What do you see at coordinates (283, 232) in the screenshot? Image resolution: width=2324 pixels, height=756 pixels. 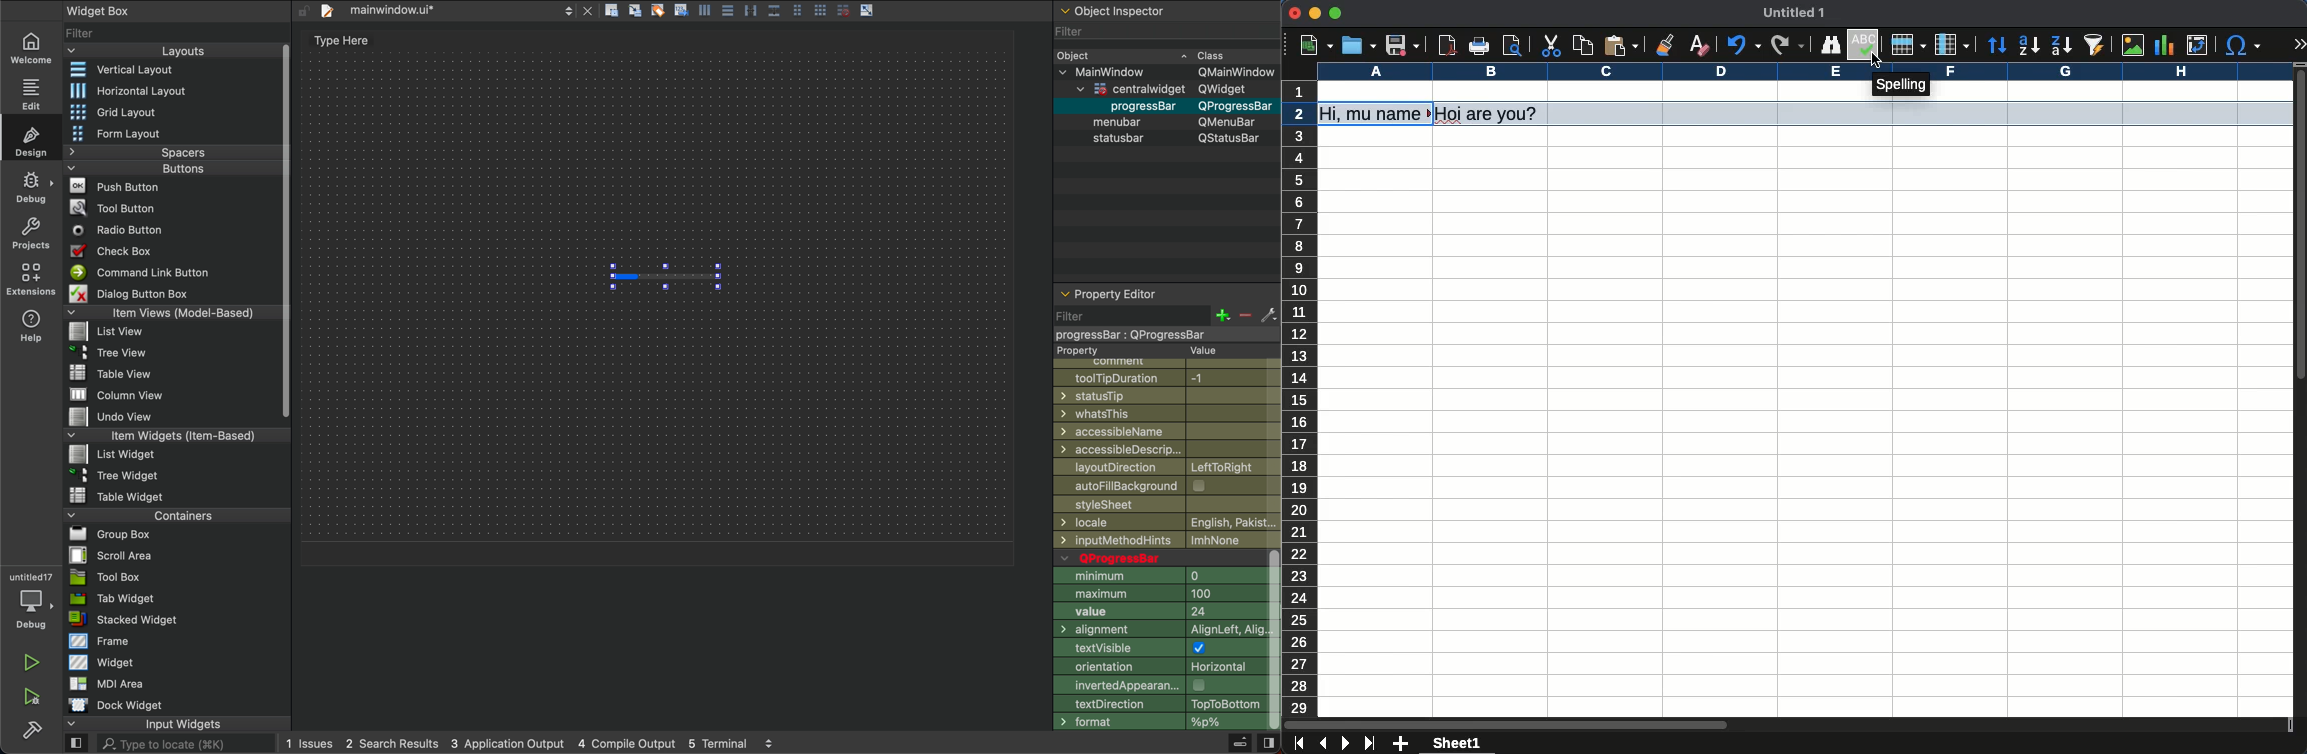 I see `Vertical Scroll` at bounding box center [283, 232].